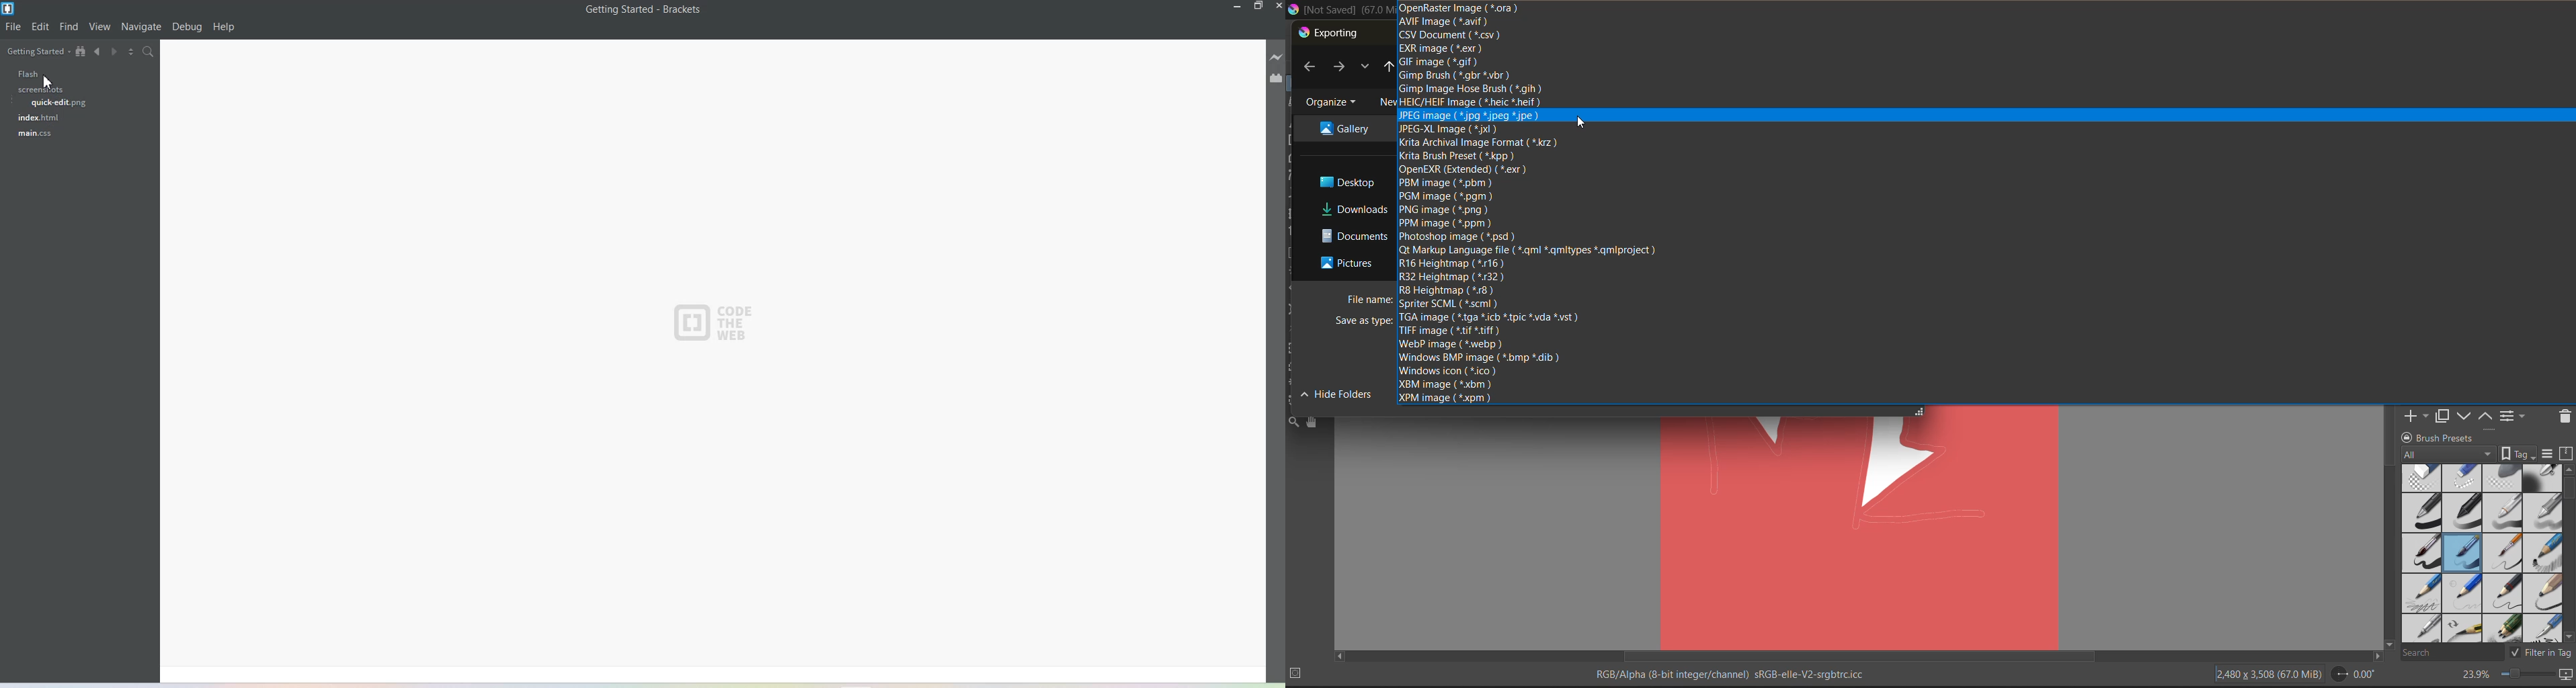 This screenshot has width=2576, height=700. I want to click on csv document, so click(1449, 37).